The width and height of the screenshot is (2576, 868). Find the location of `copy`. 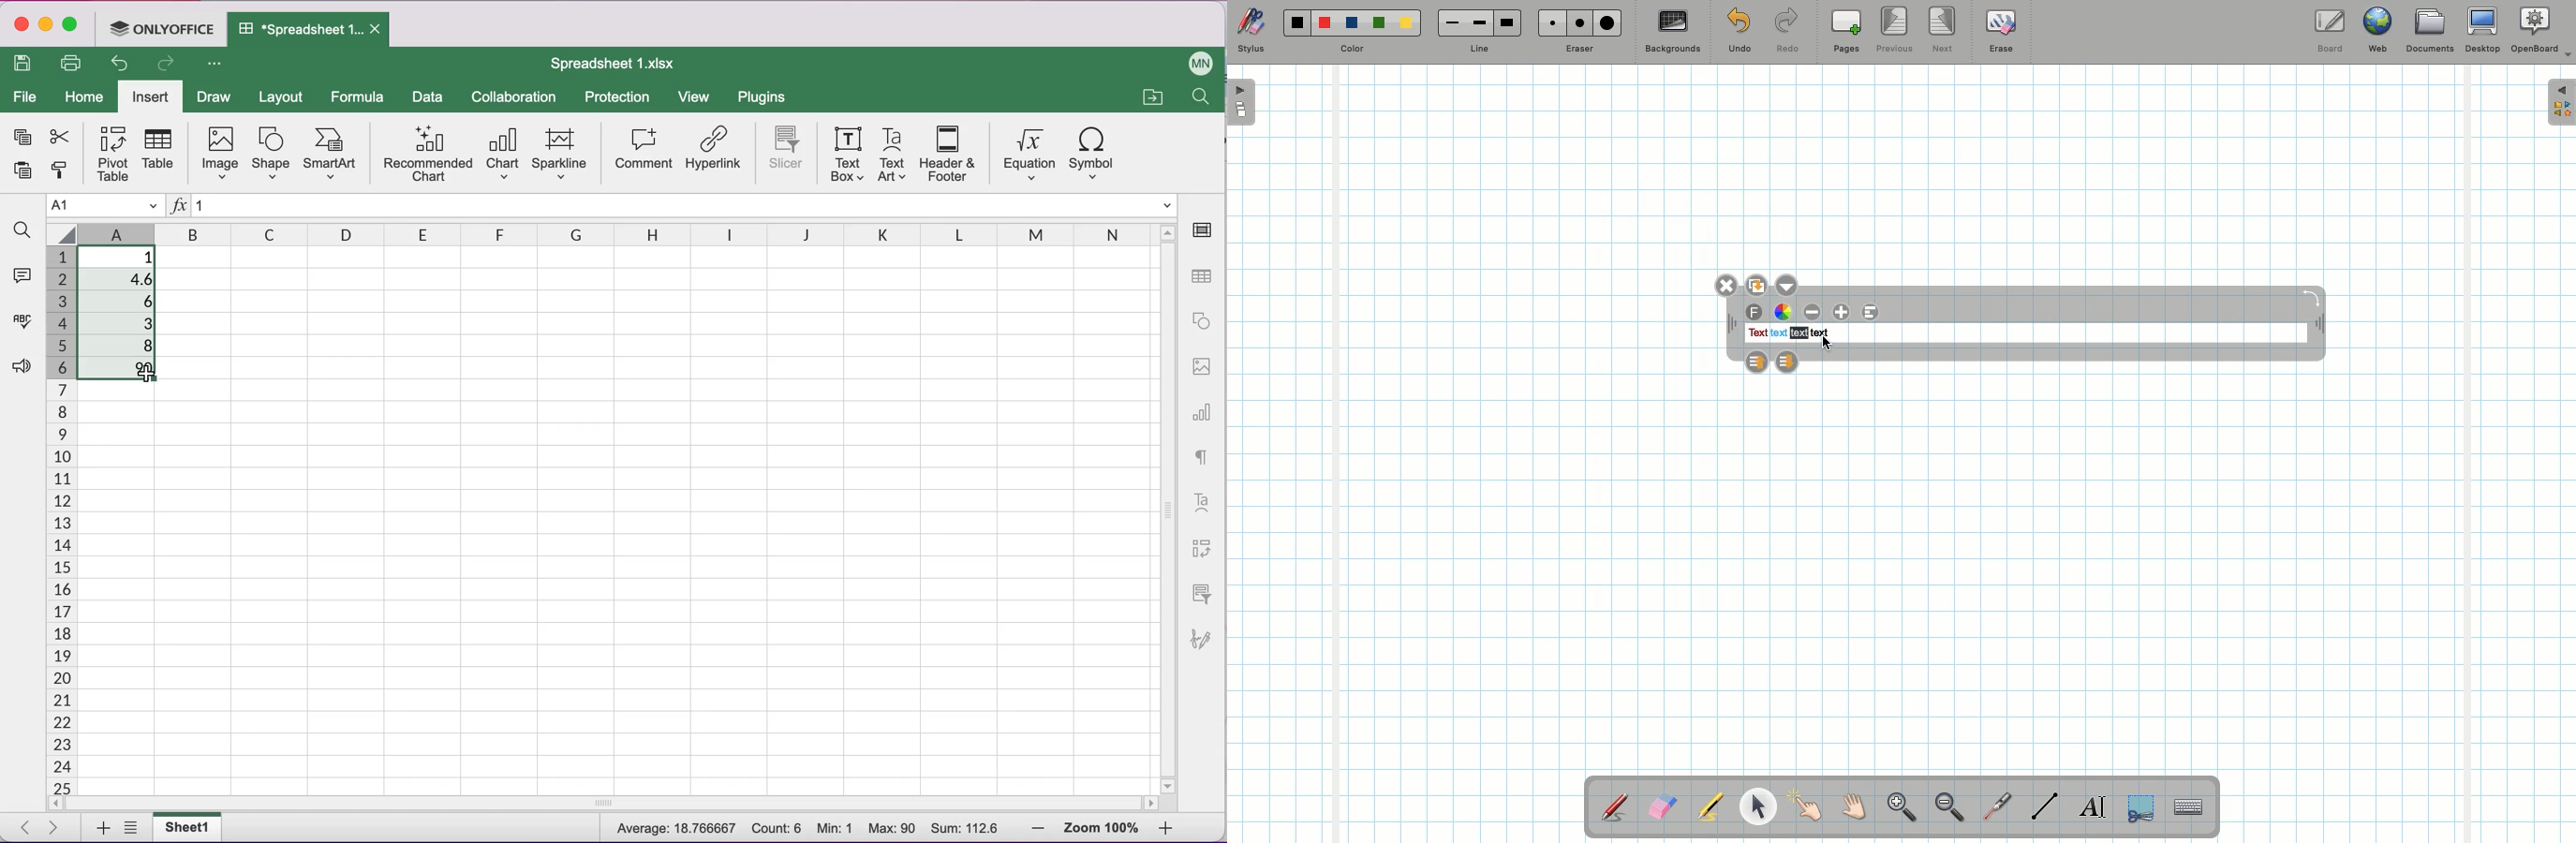

copy is located at coordinates (21, 138).